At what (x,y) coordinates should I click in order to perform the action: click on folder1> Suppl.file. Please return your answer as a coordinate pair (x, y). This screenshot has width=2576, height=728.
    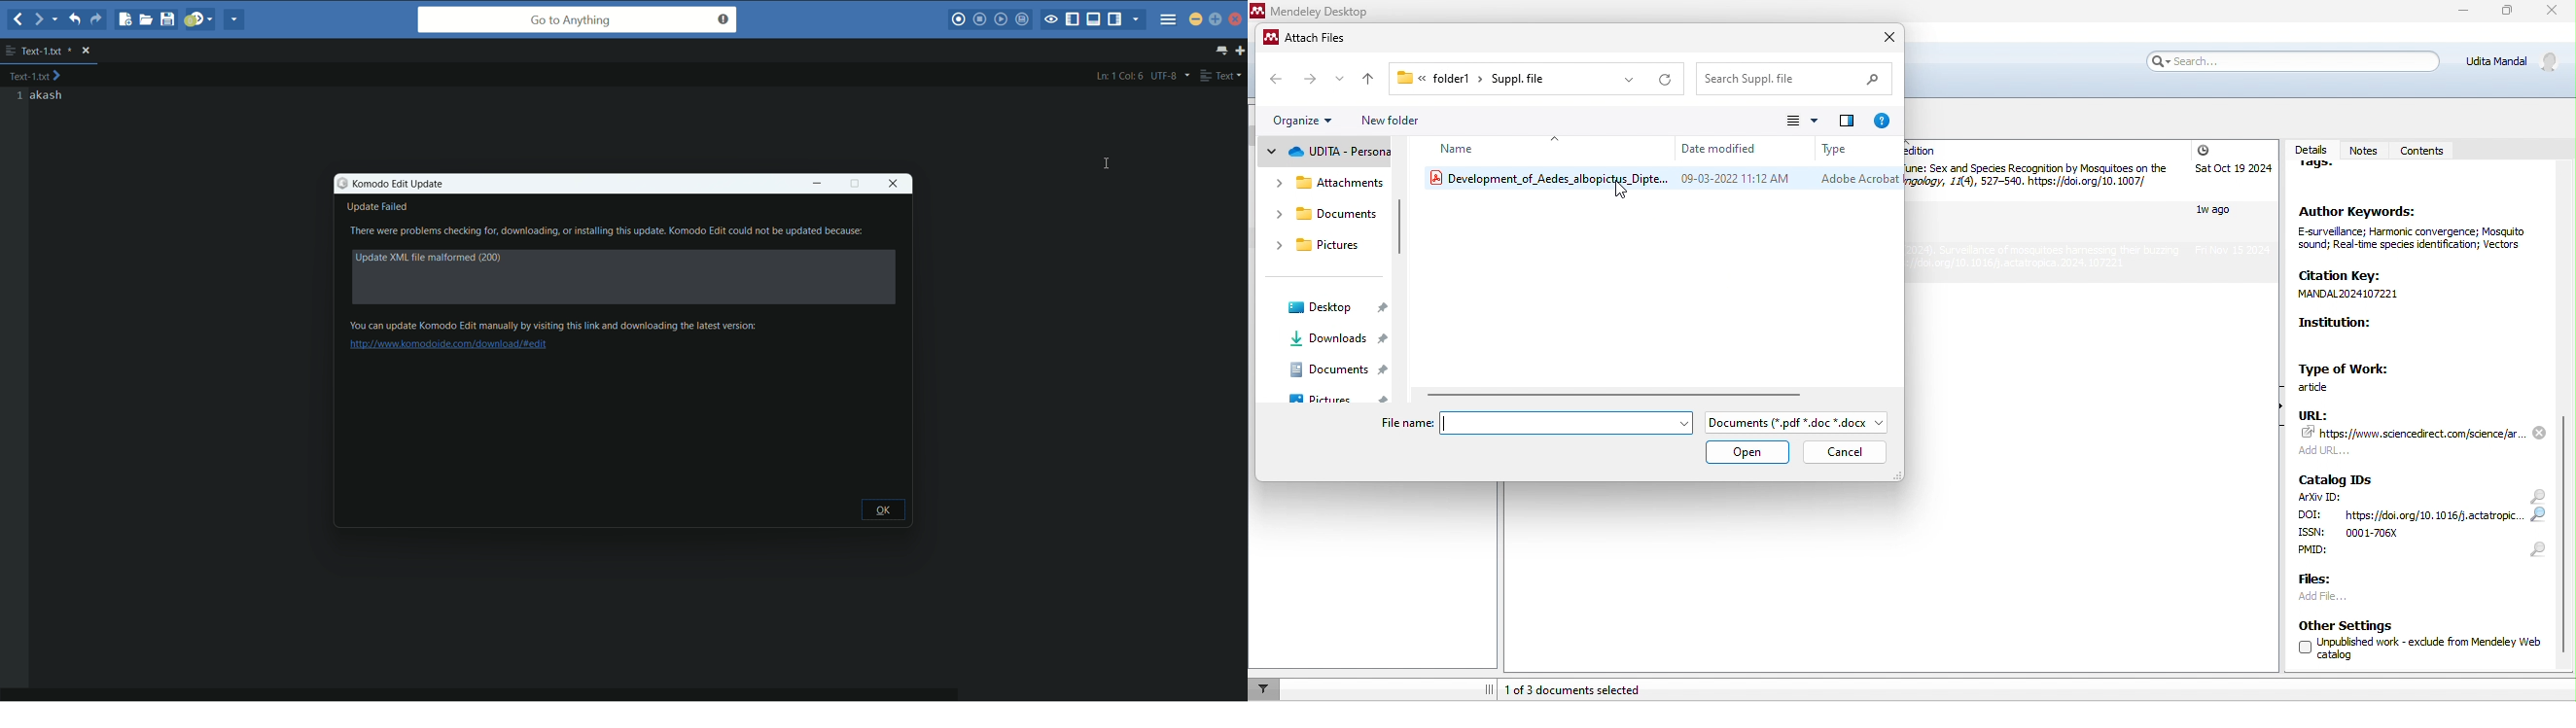
    Looking at the image, I should click on (1476, 77).